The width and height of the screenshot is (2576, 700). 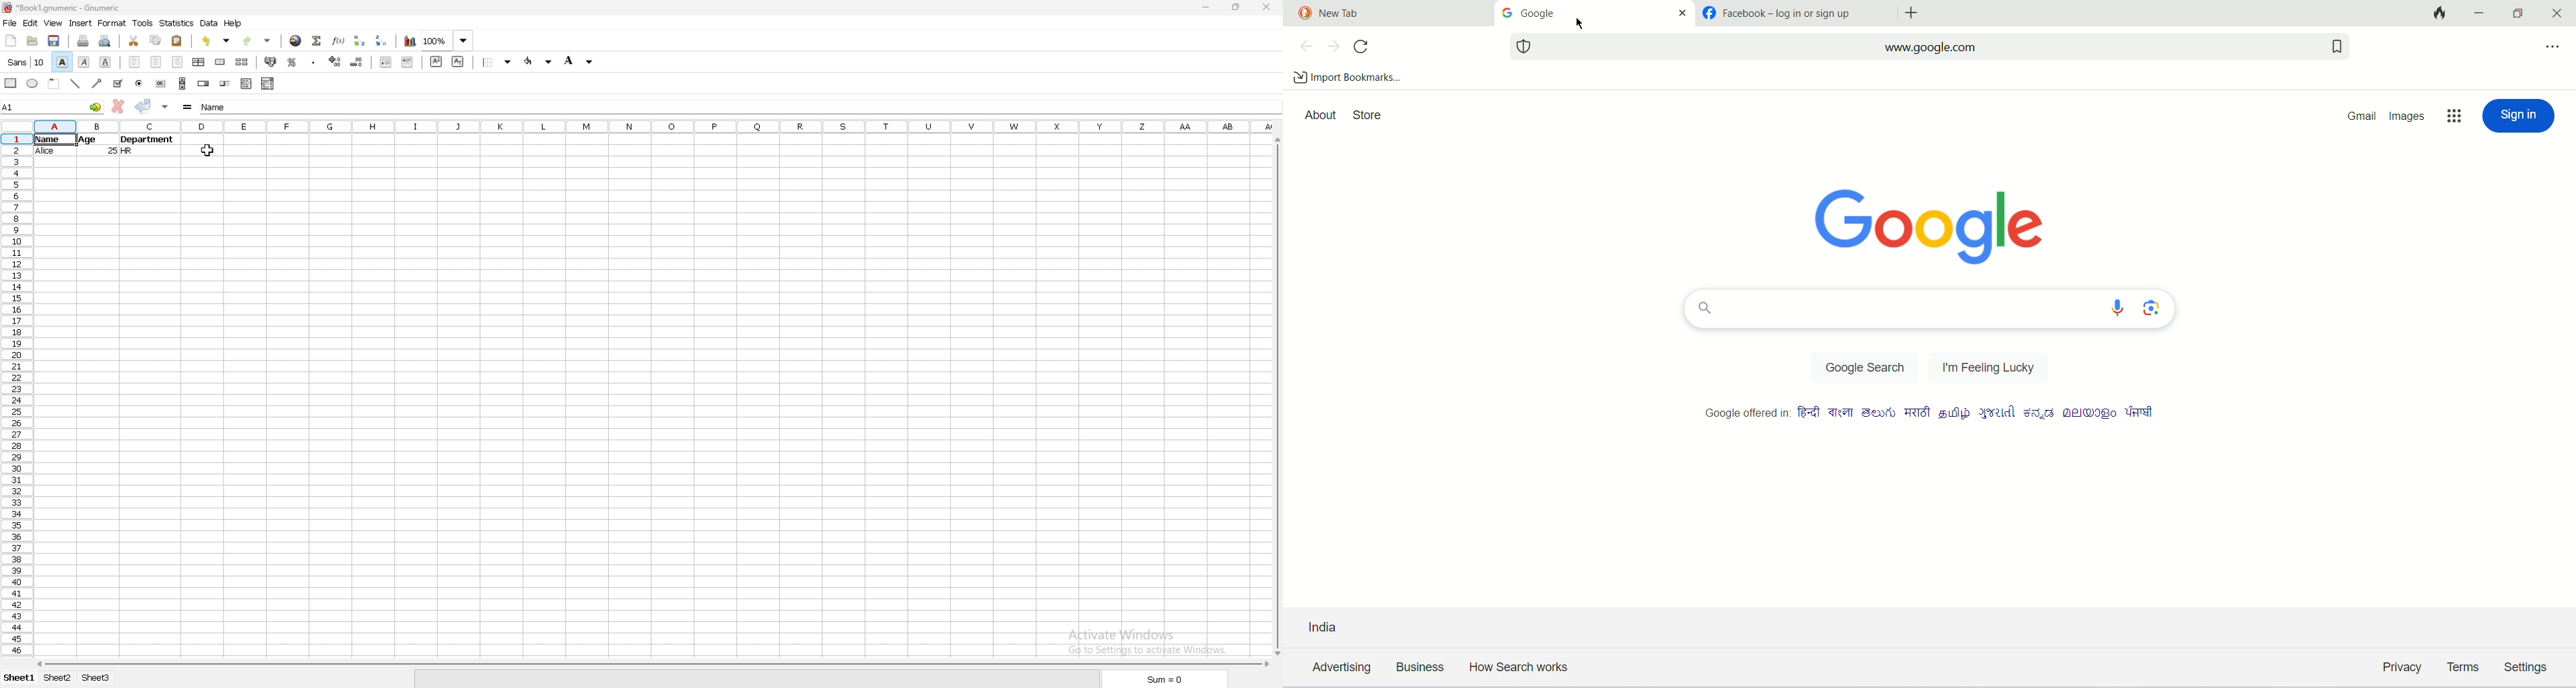 What do you see at coordinates (2518, 116) in the screenshot?
I see `sign in` at bounding box center [2518, 116].